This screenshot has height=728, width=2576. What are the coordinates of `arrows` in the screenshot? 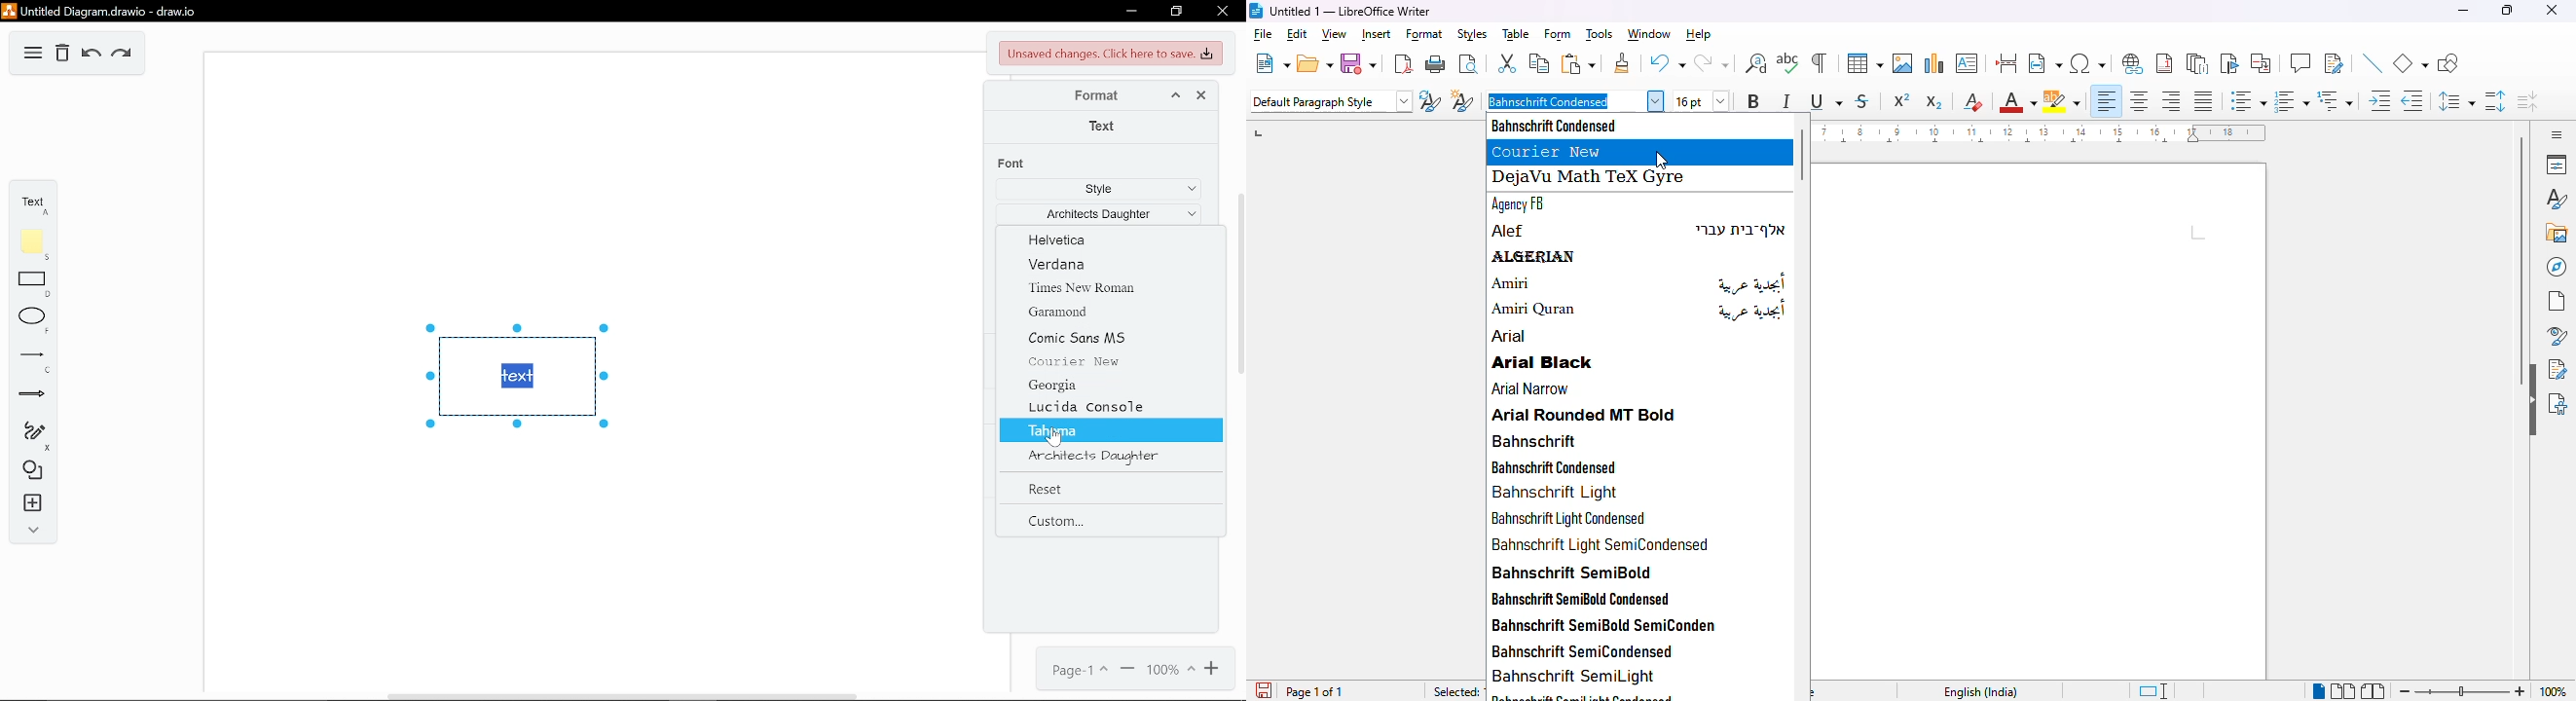 It's located at (29, 396).